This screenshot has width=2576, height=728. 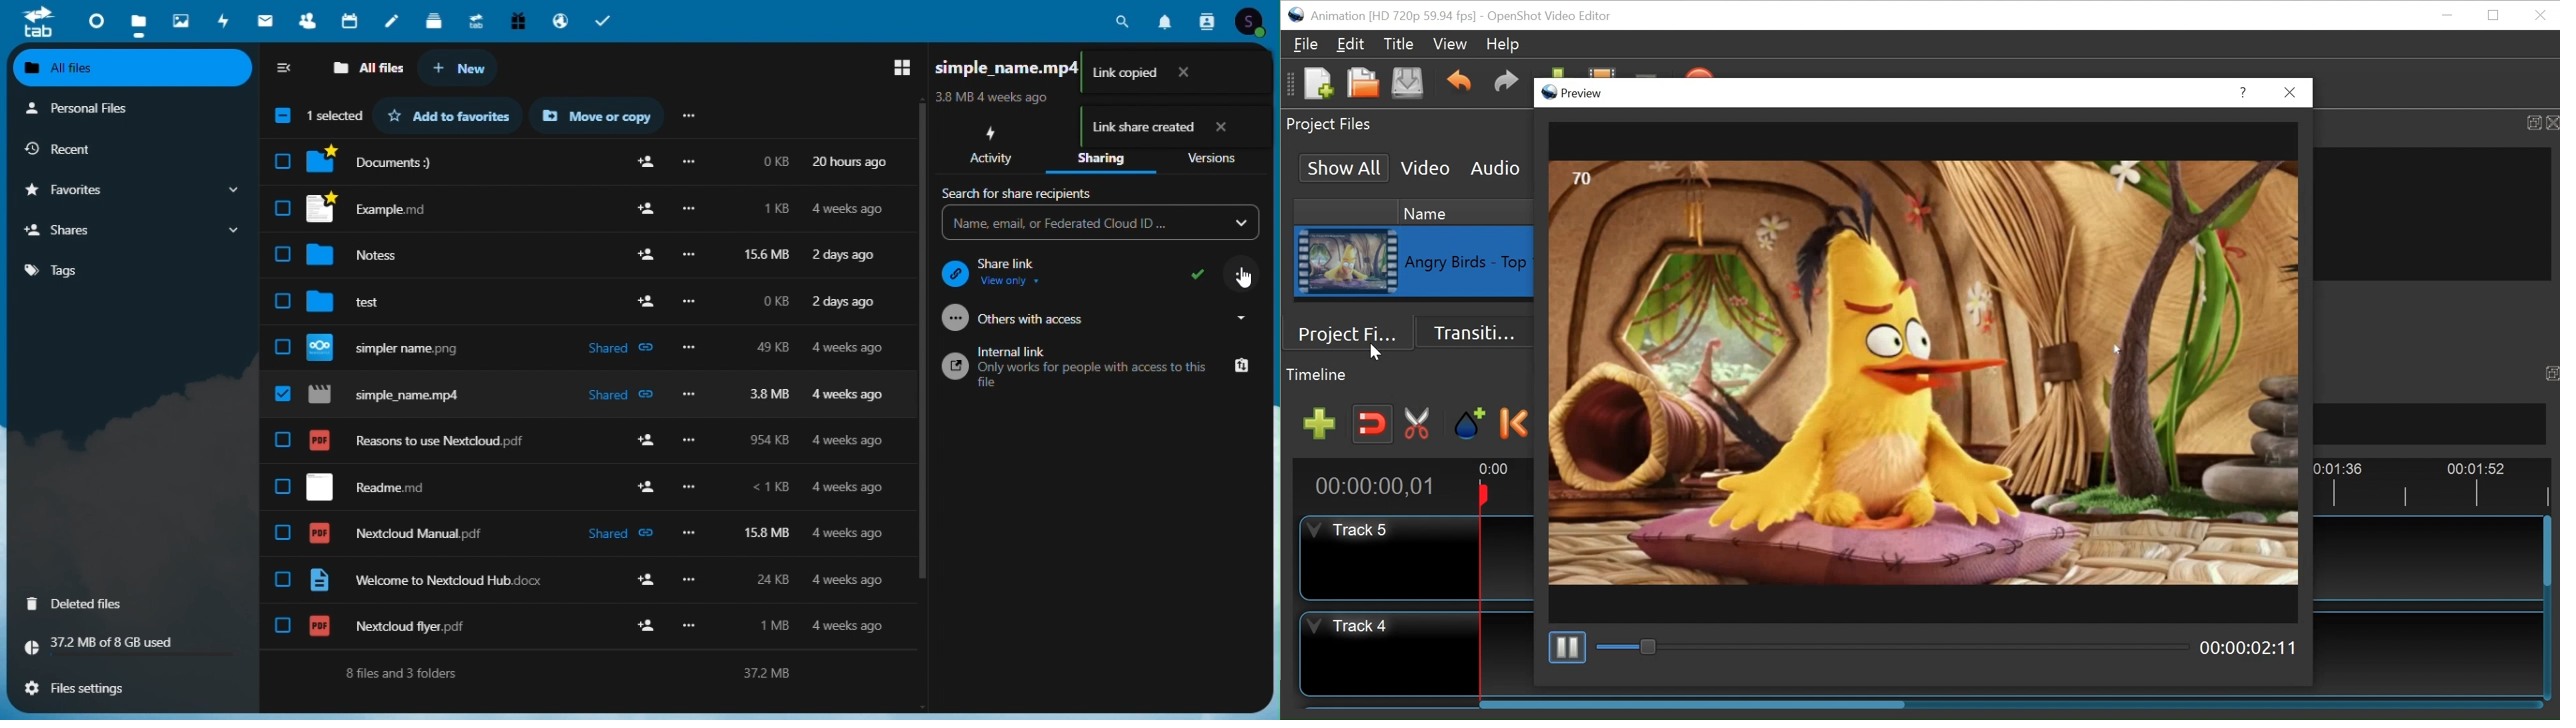 What do you see at coordinates (131, 190) in the screenshot?
I see `Favourite` at bounding box center [131, 190].